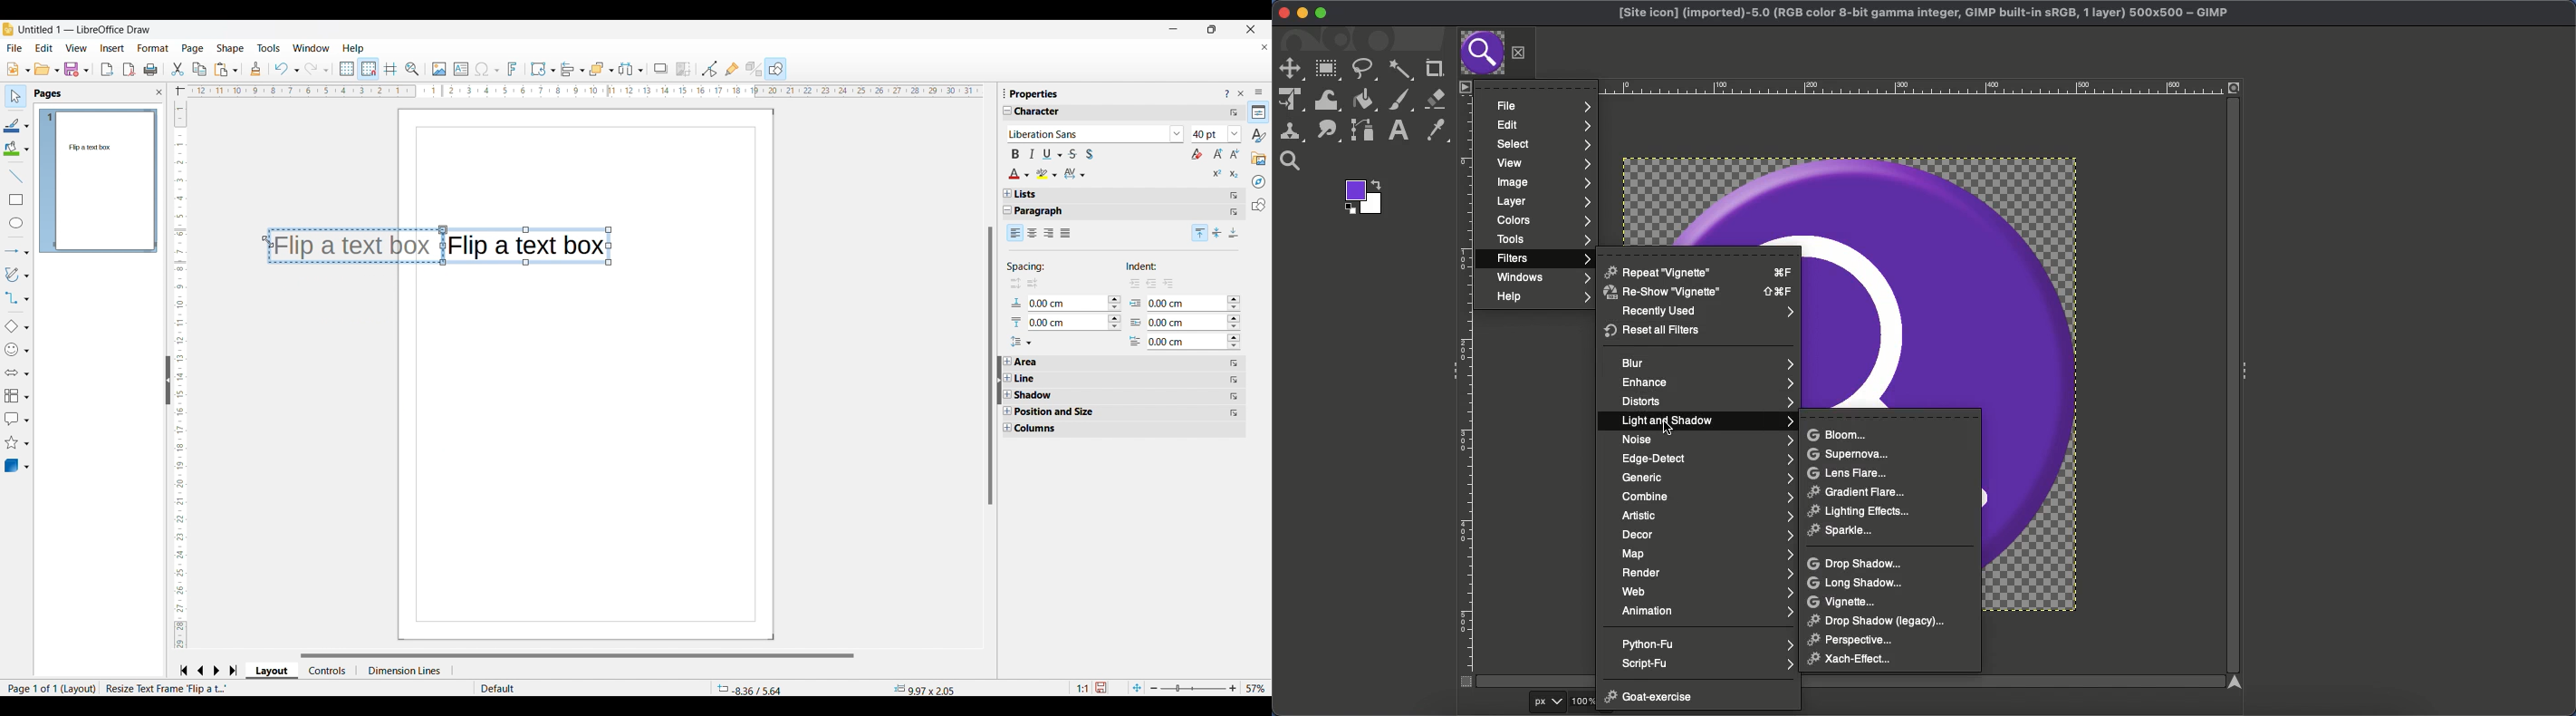  Describe the element at coordinates (17, 326) in the screenshot. I see `Basic shape options` at that location.